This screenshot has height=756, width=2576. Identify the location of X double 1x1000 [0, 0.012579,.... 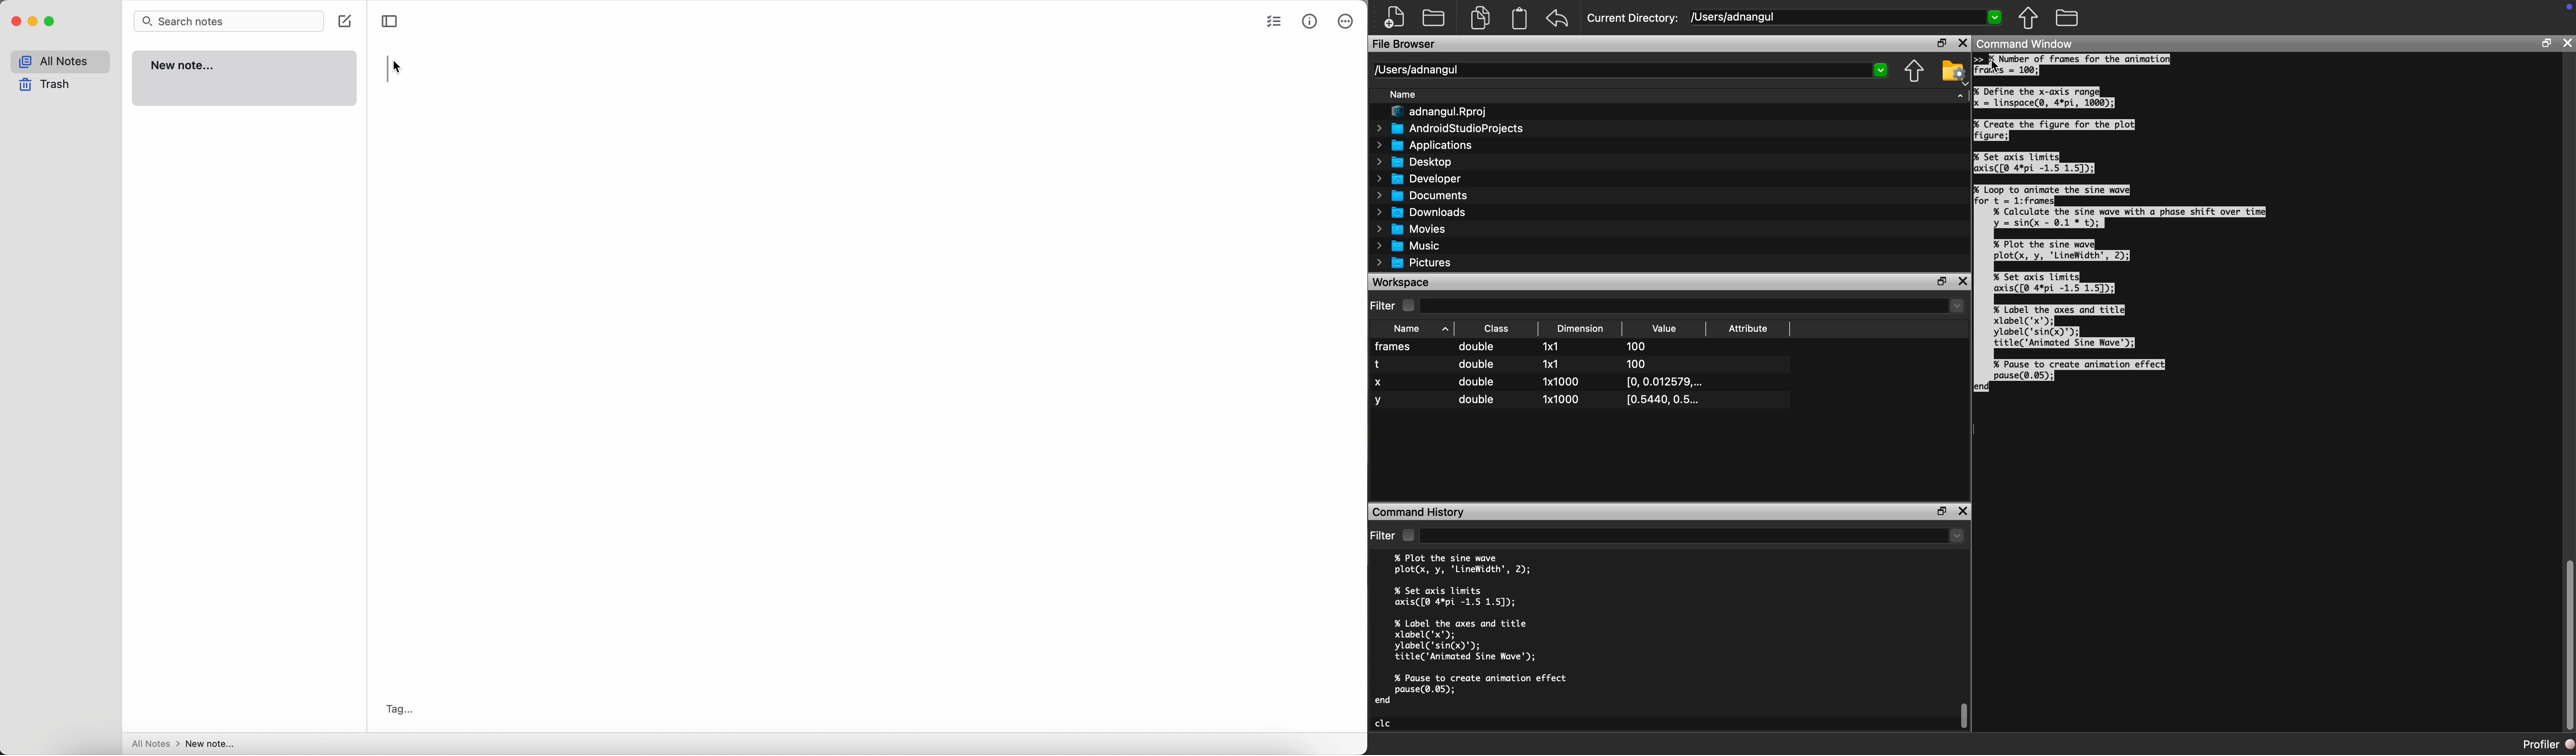
(1542, 383).